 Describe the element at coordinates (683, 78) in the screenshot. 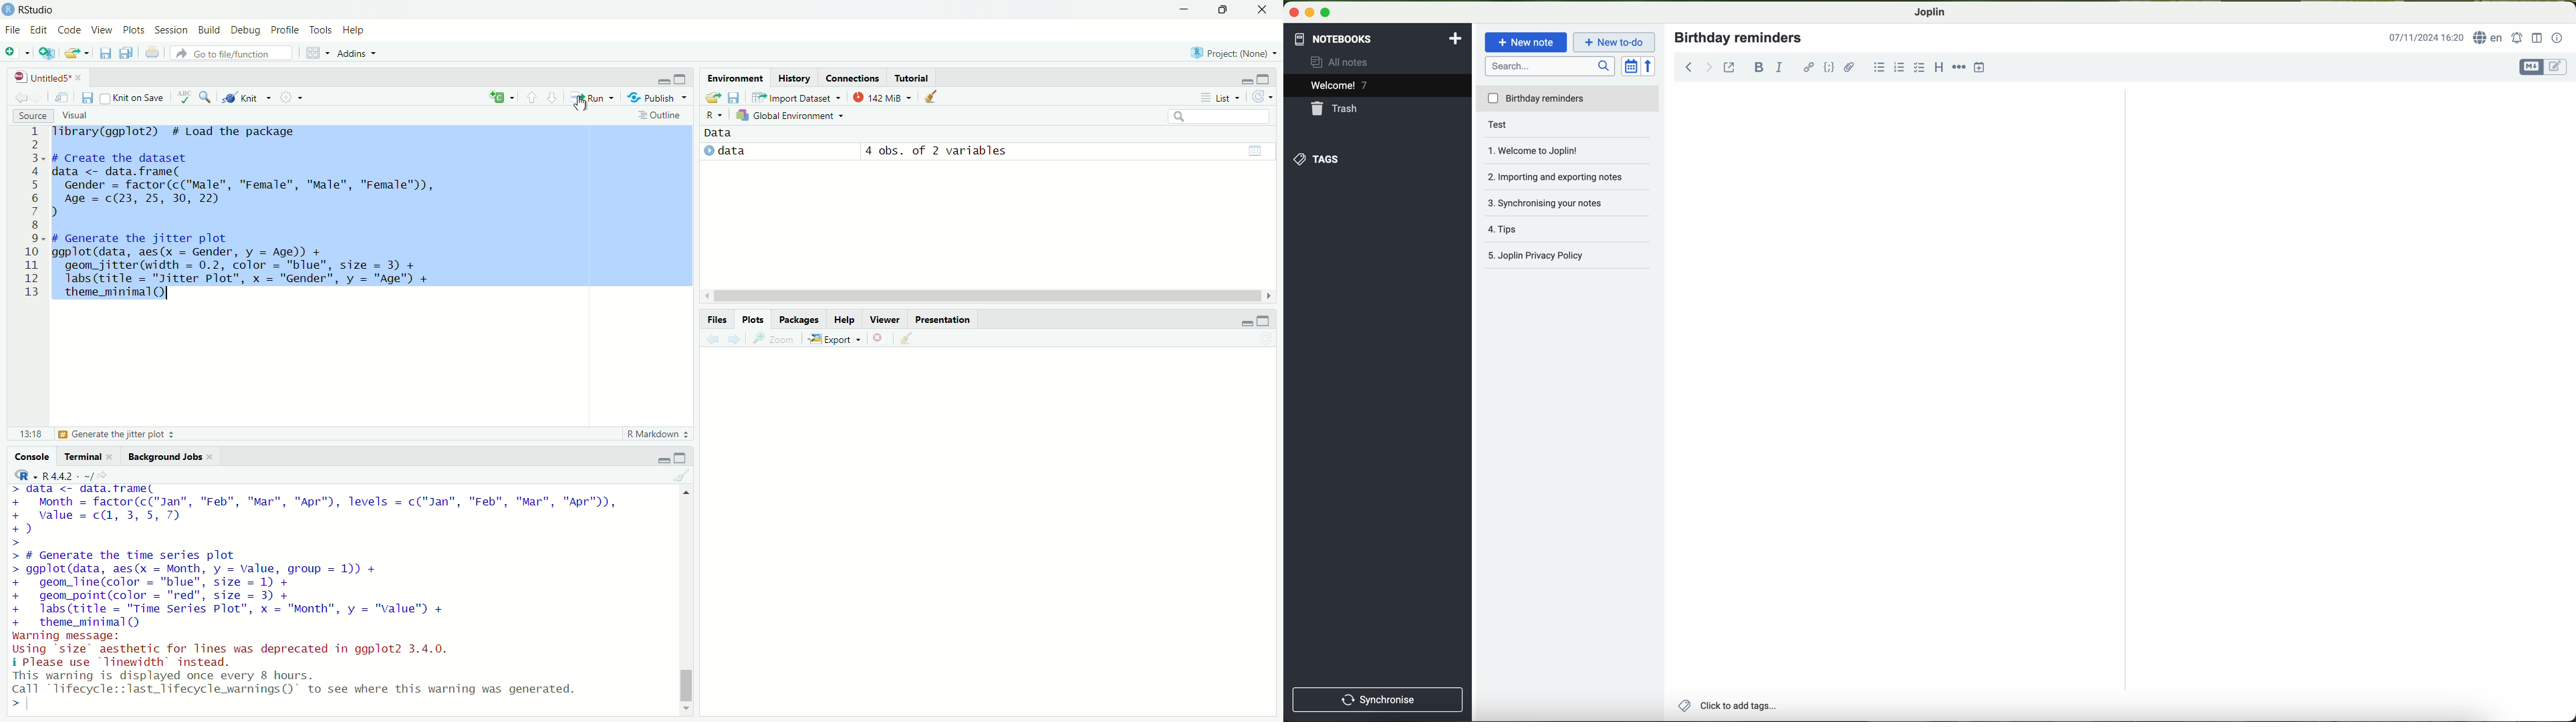

I see `maximize` at that location.